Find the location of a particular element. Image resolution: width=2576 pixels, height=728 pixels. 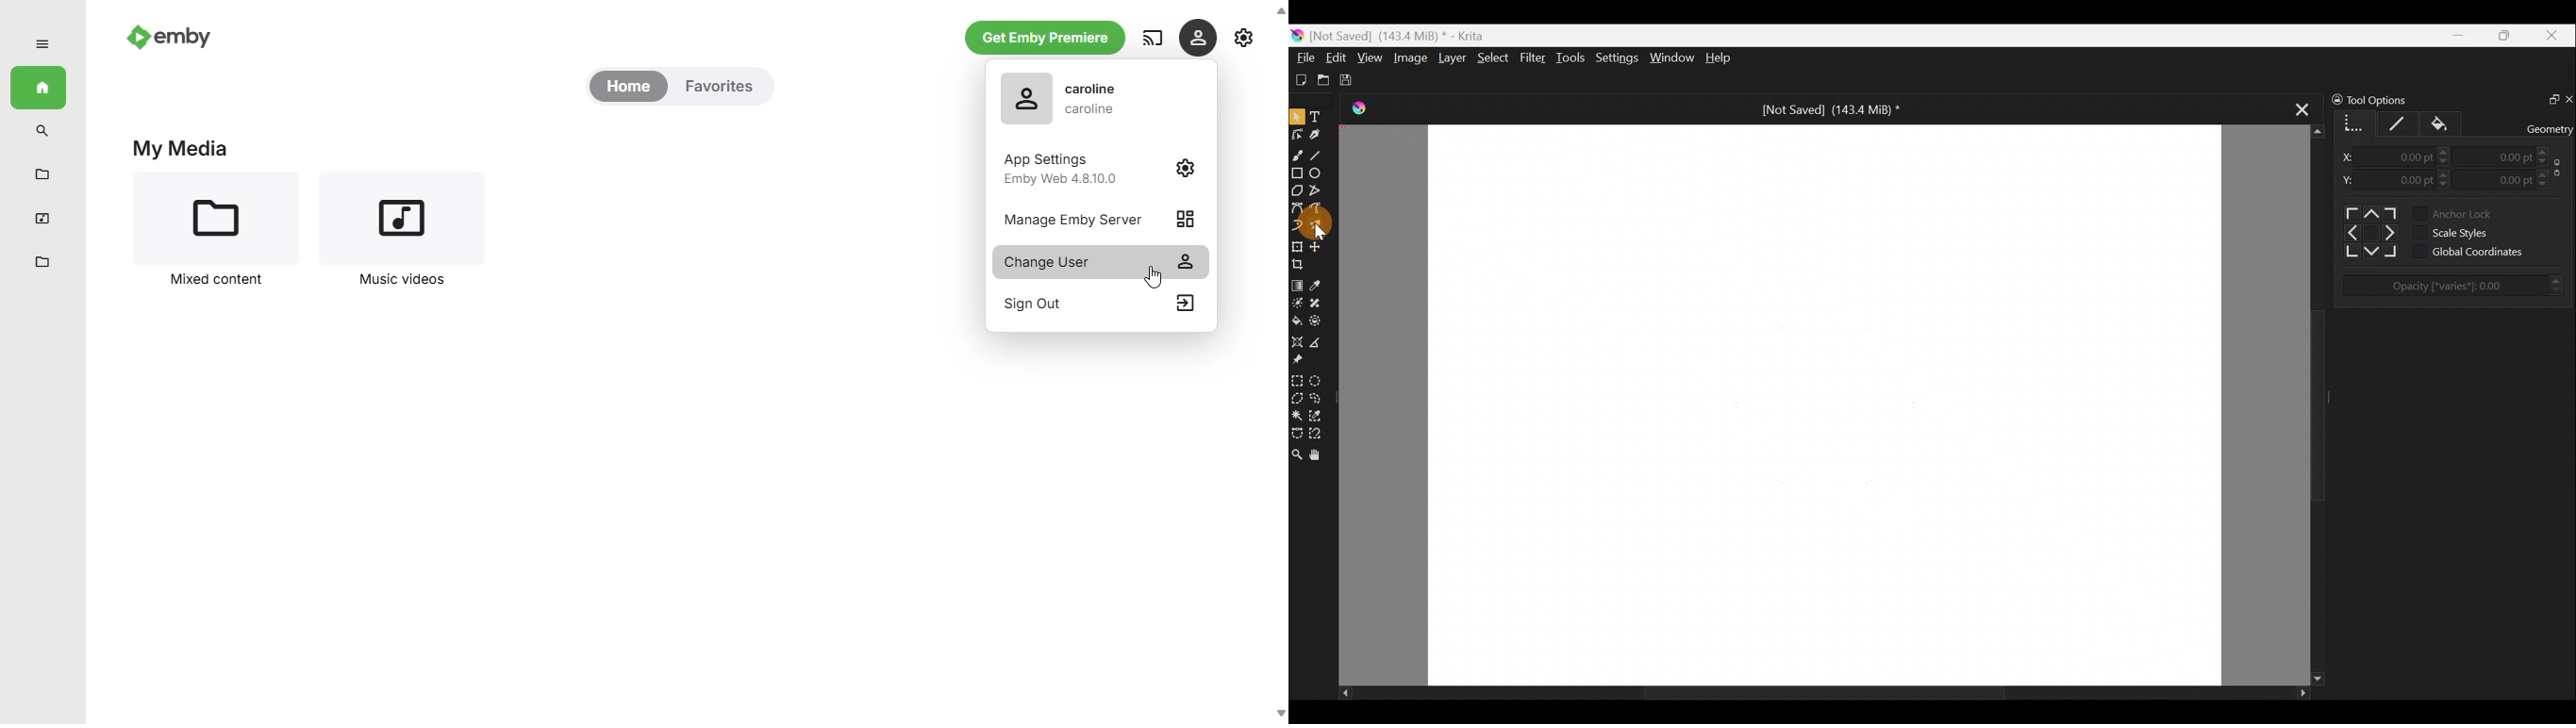

Contiguous selection tool is located at coordinates (1297, 413).